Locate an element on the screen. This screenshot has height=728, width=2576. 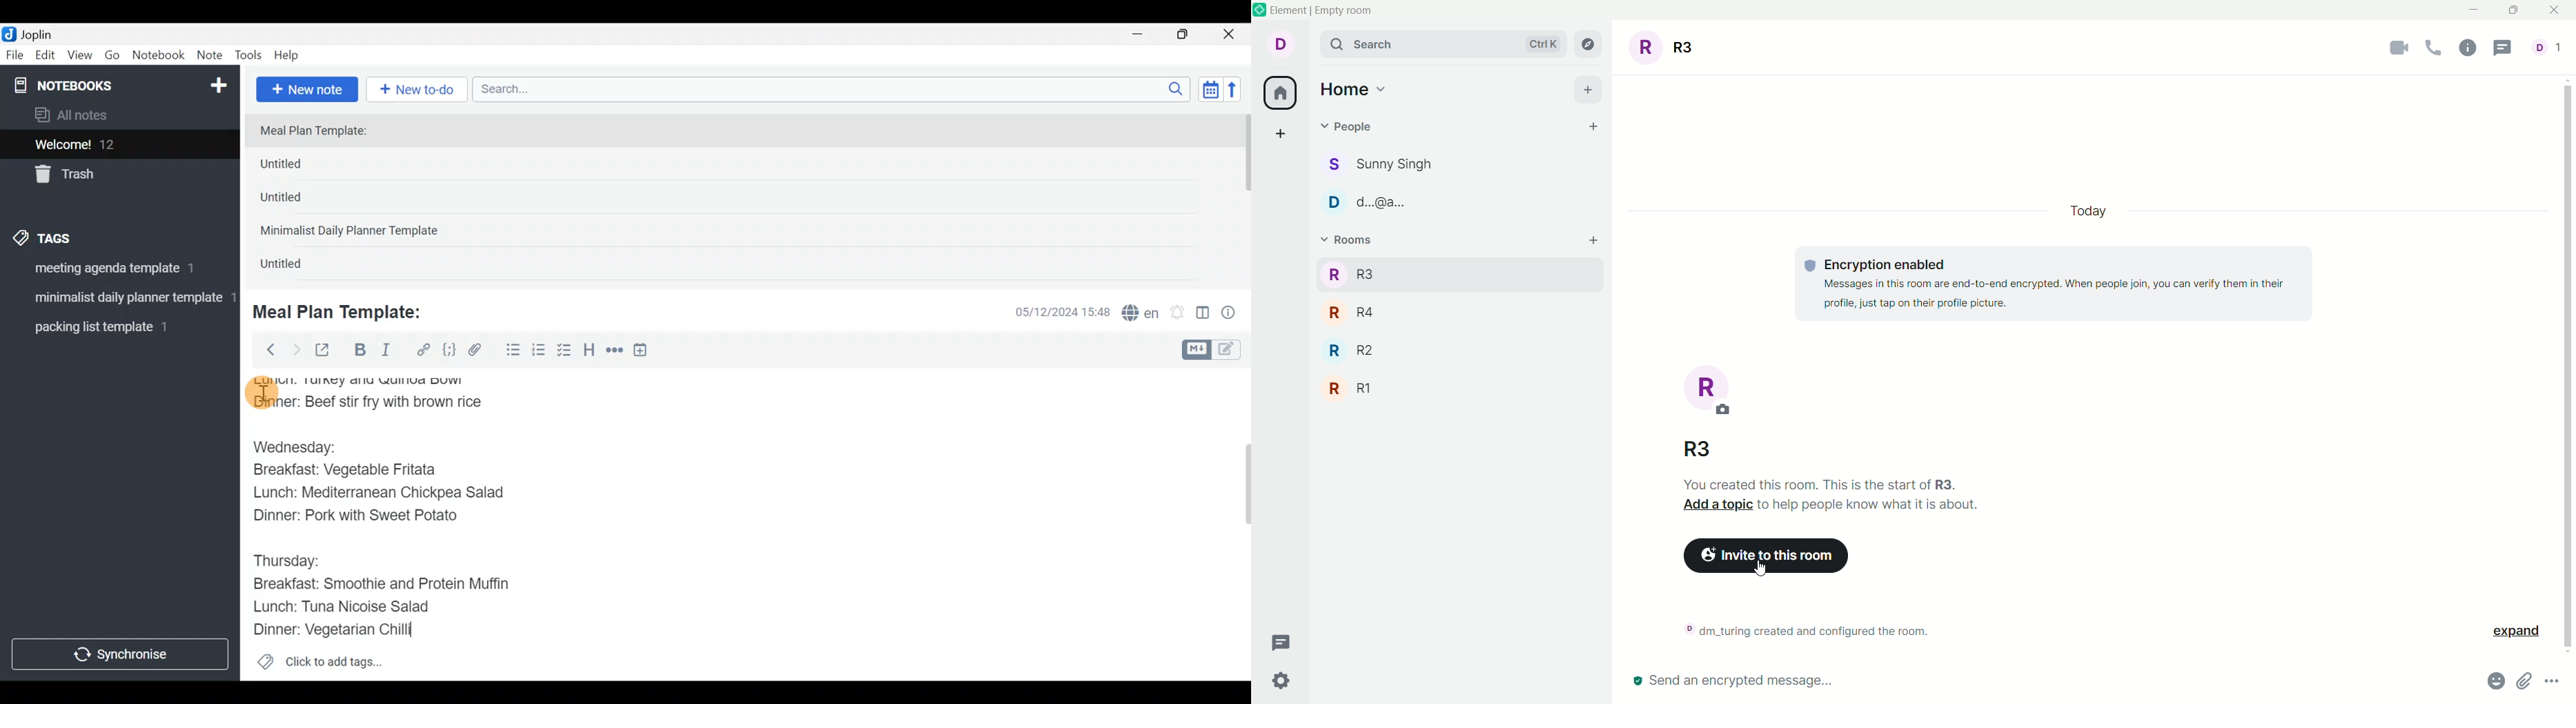
Untitled is located at coordinates (298, 201).